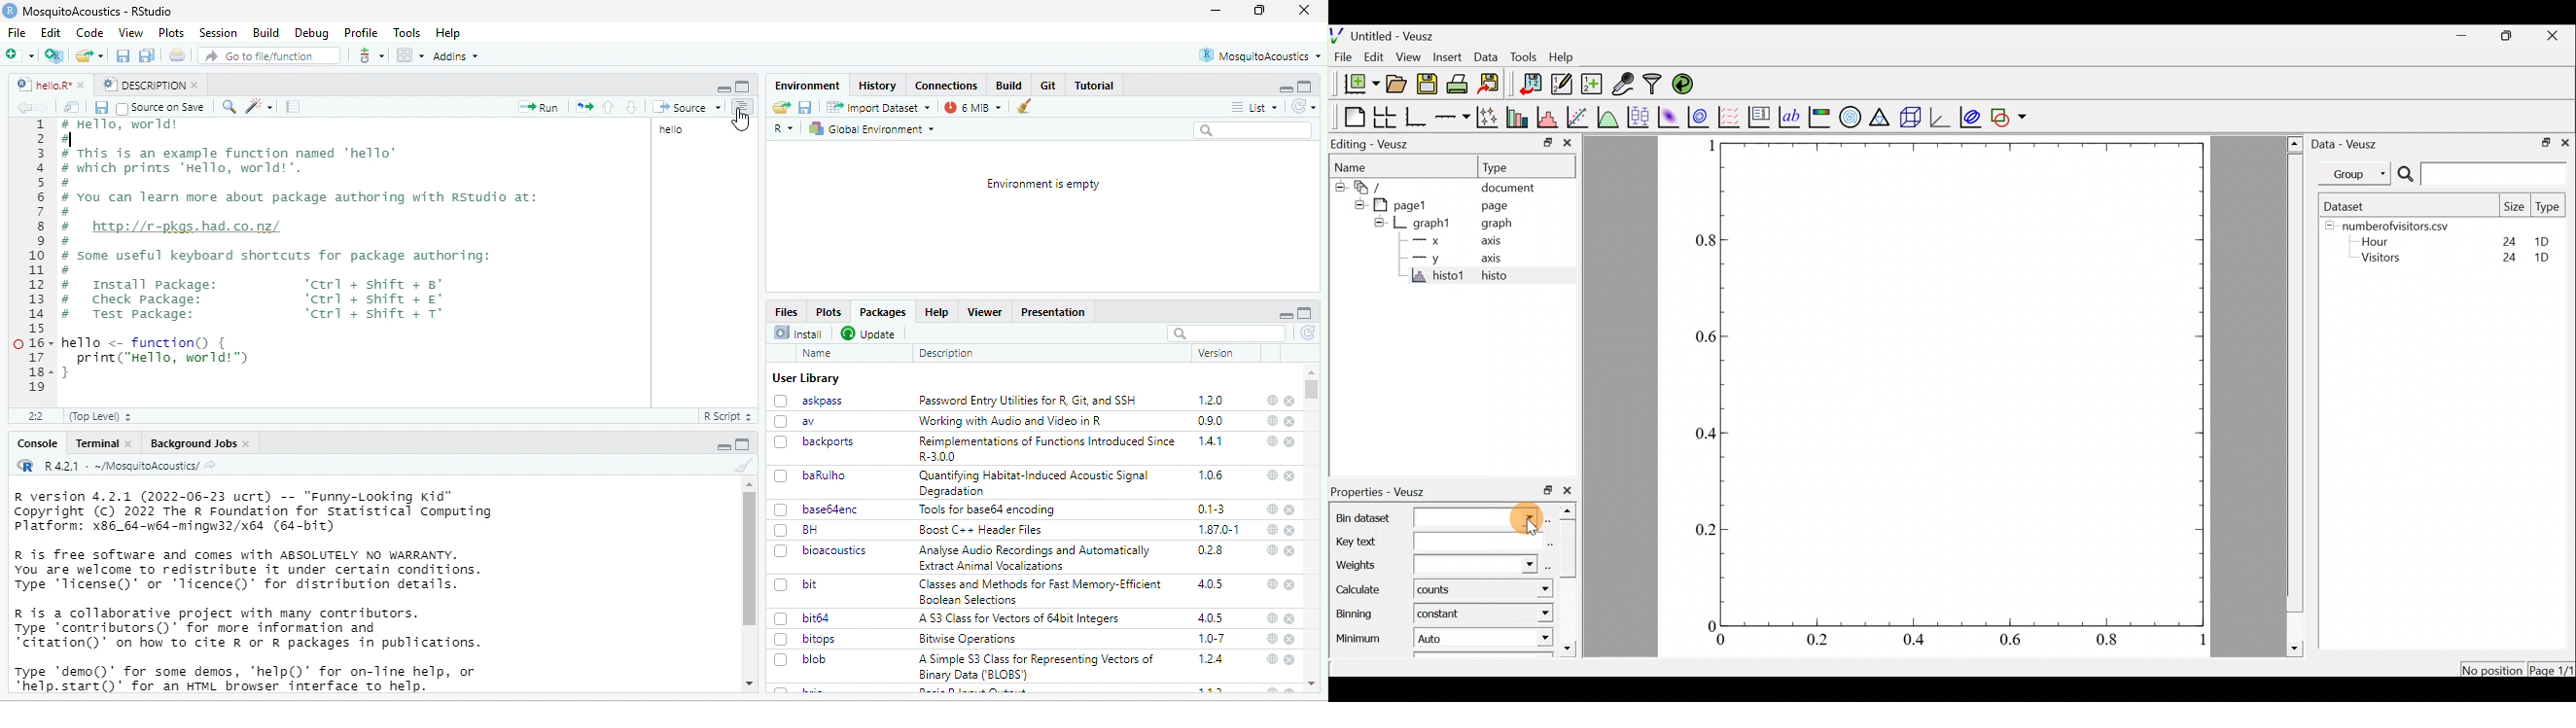 The image size is (2576, 728). What do you see at coordinates (1272, 619) in the screenshot?
I see `help` at bounding box center [1272, 619].